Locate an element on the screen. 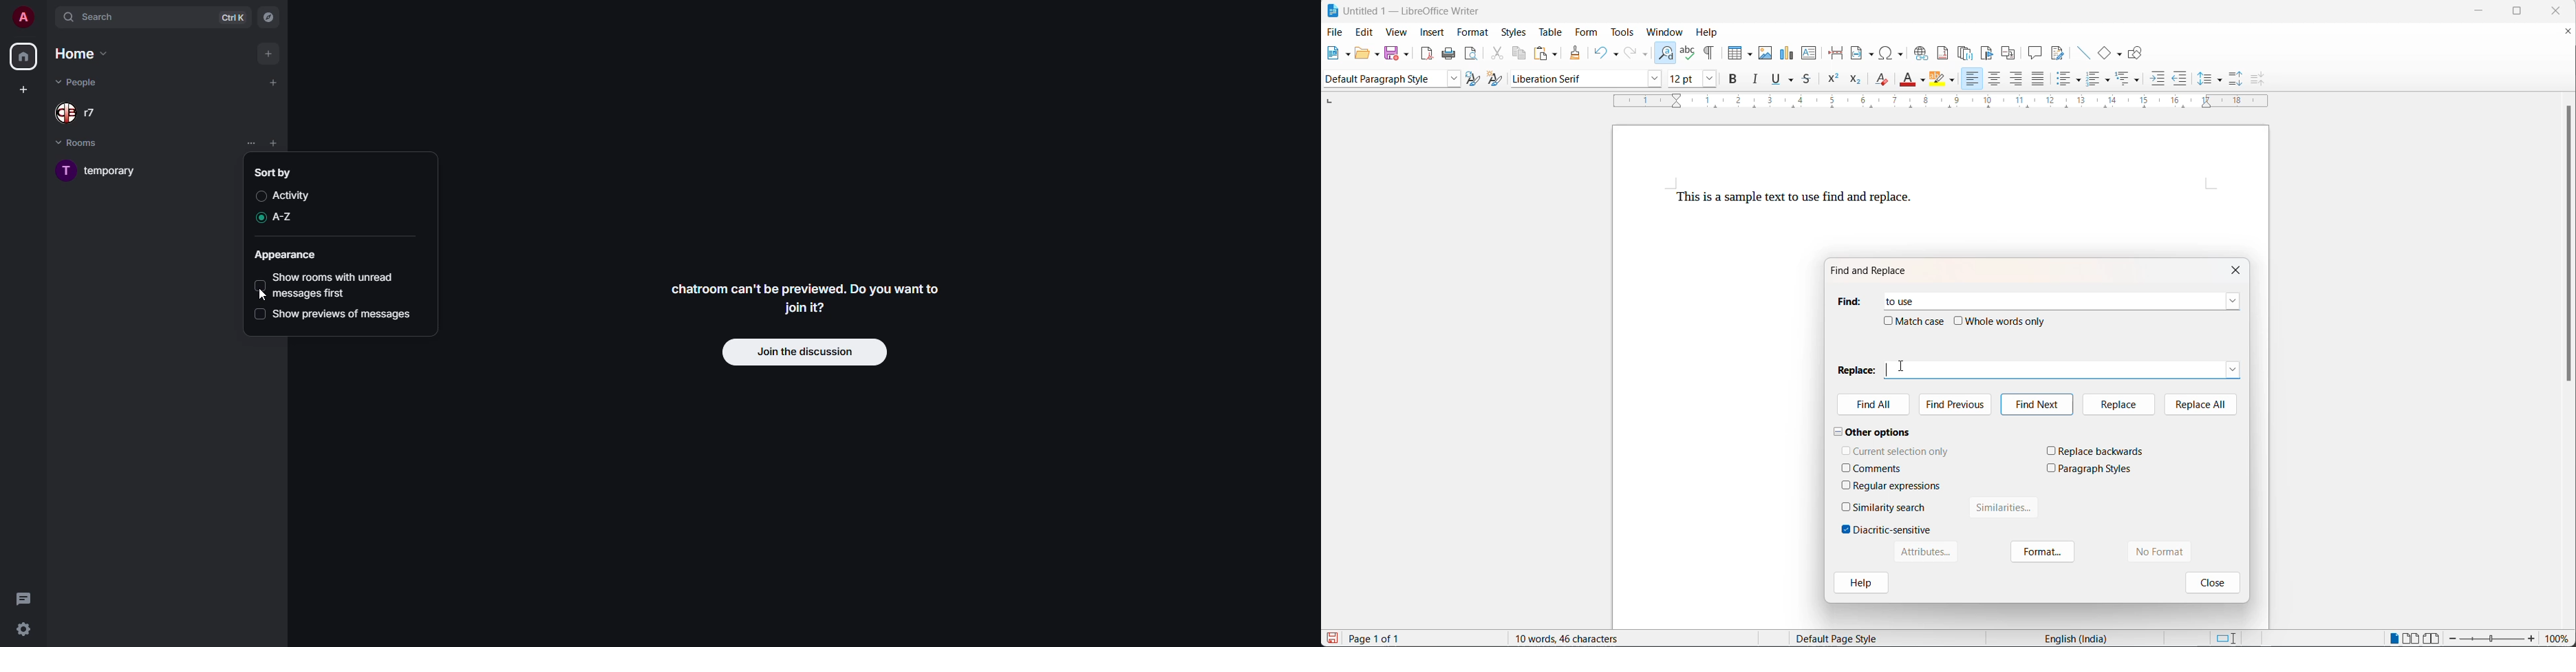 Image resolution: width=2576 pixels, height=672 pixels. save is located at coordinates (1332, 638).